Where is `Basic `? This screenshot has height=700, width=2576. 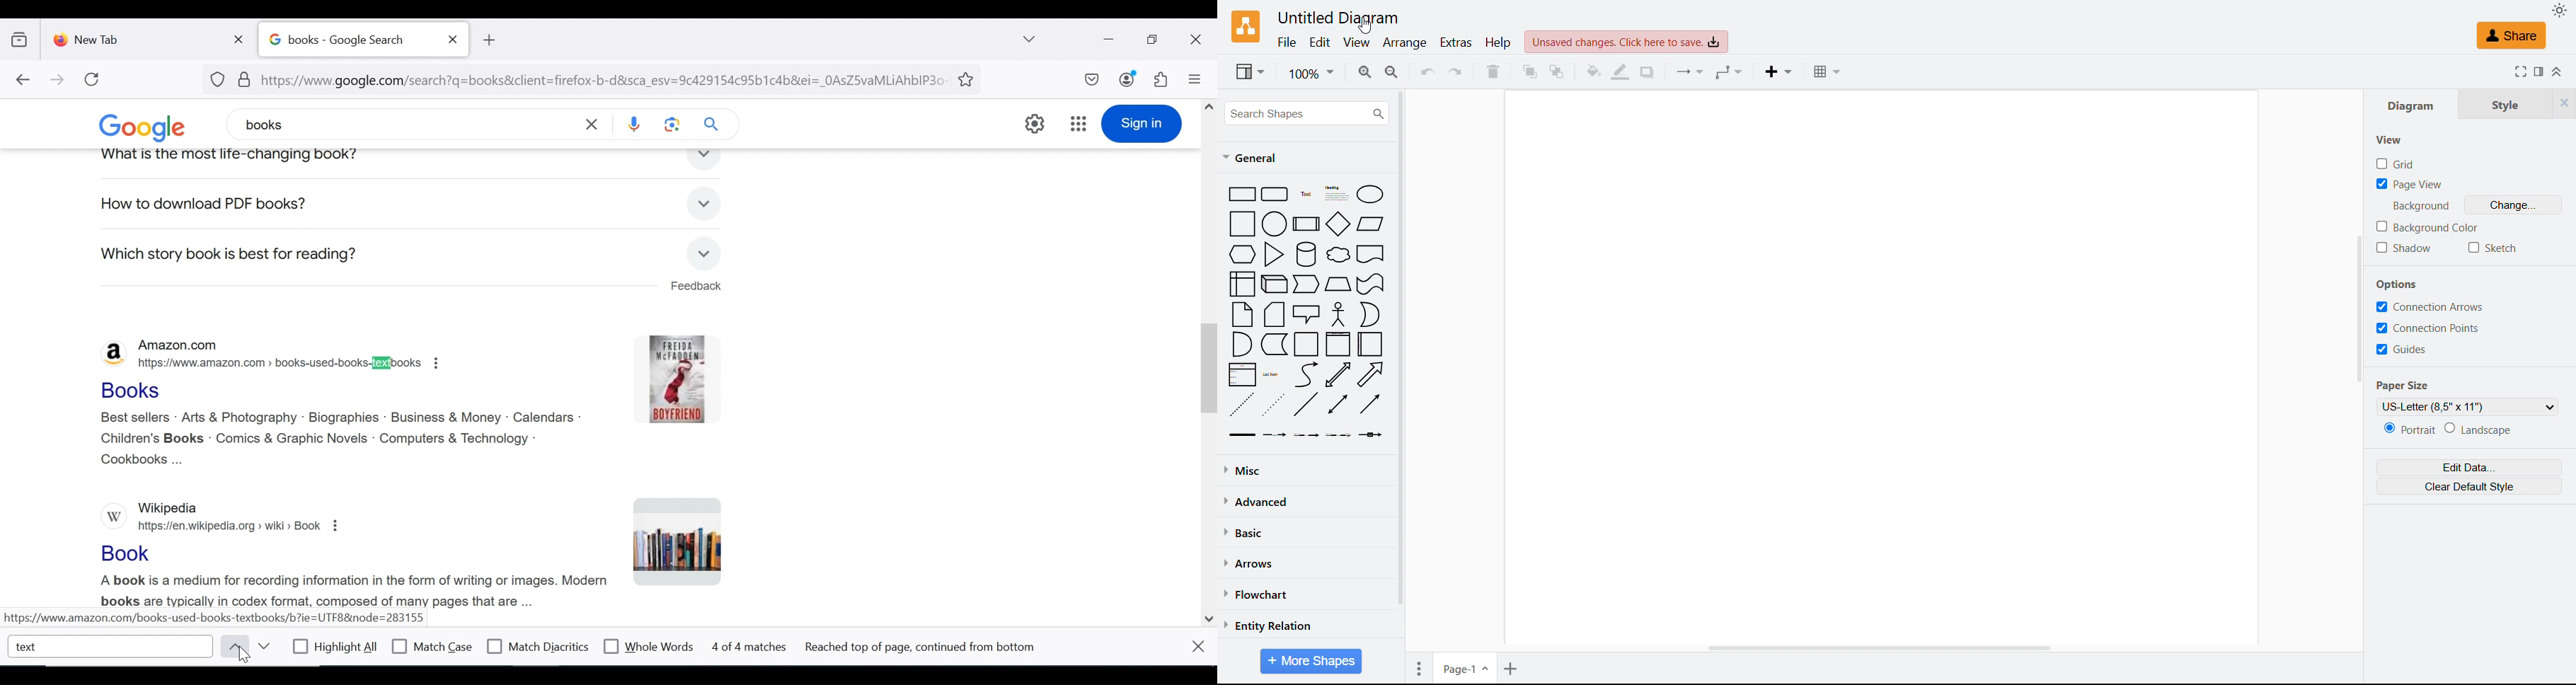
Basic  is located at coordinates (1247, 532).